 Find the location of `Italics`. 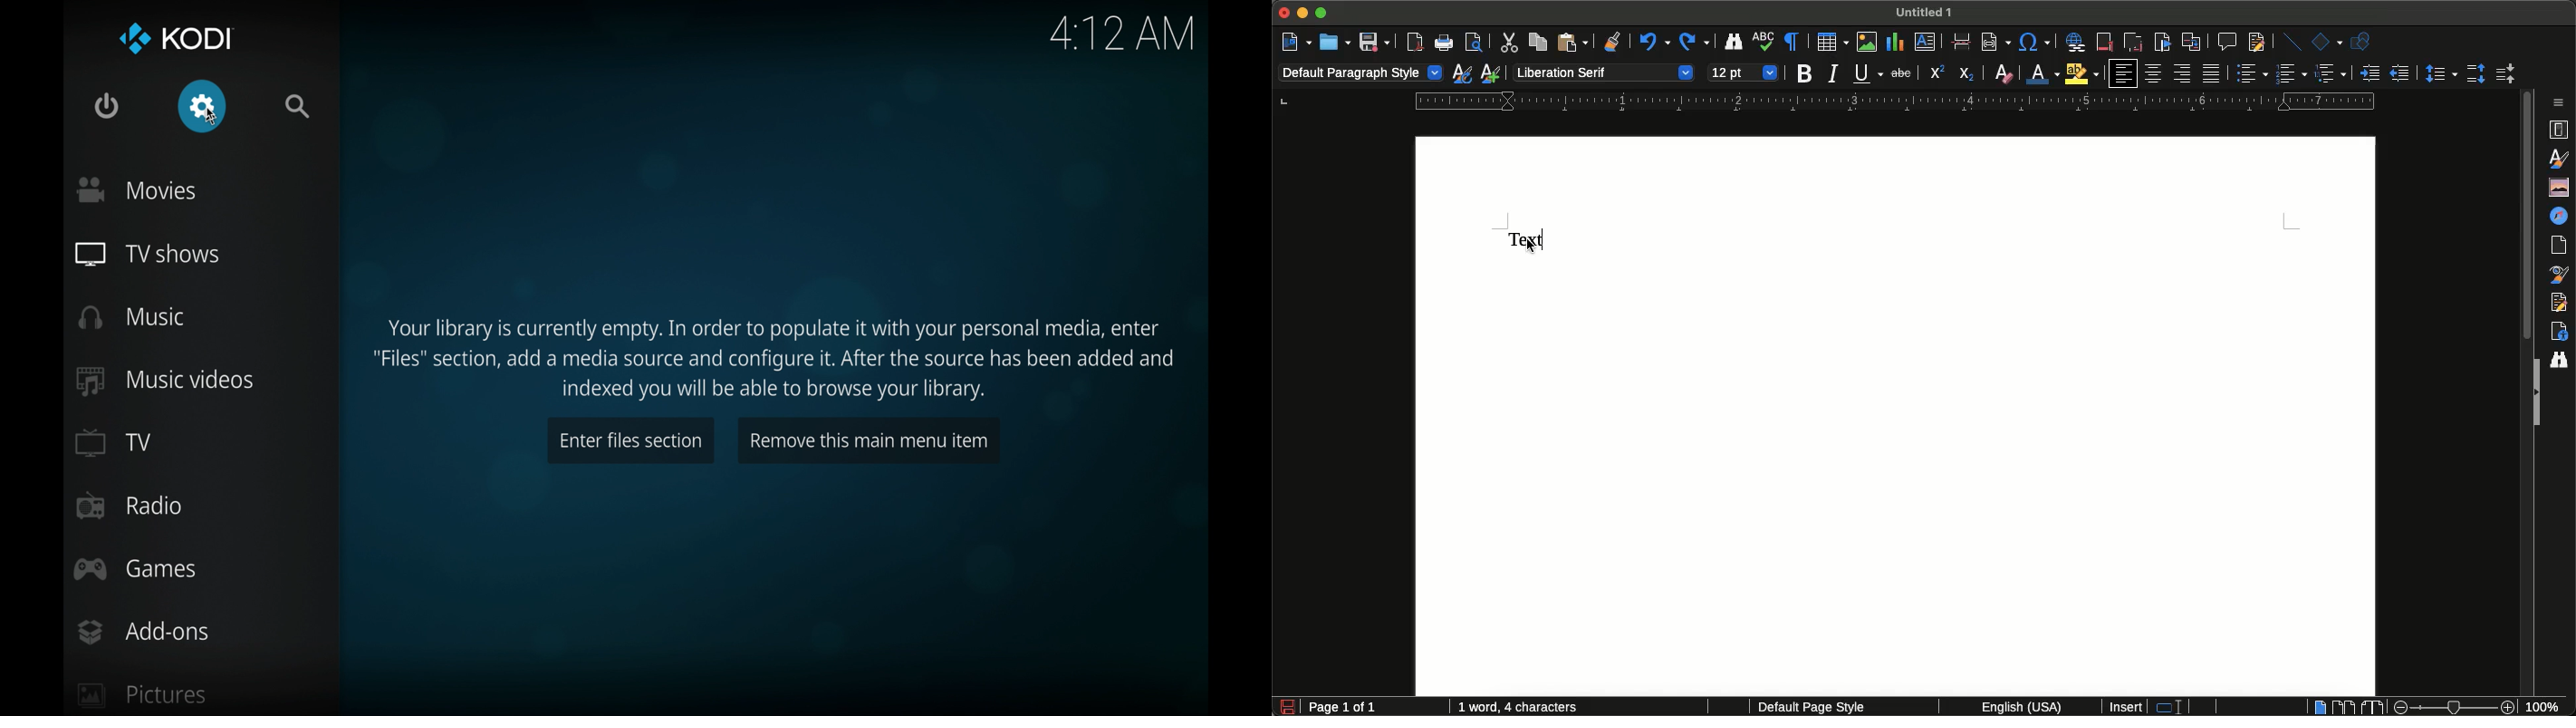

Italics is located at coordinates (1833, 74).